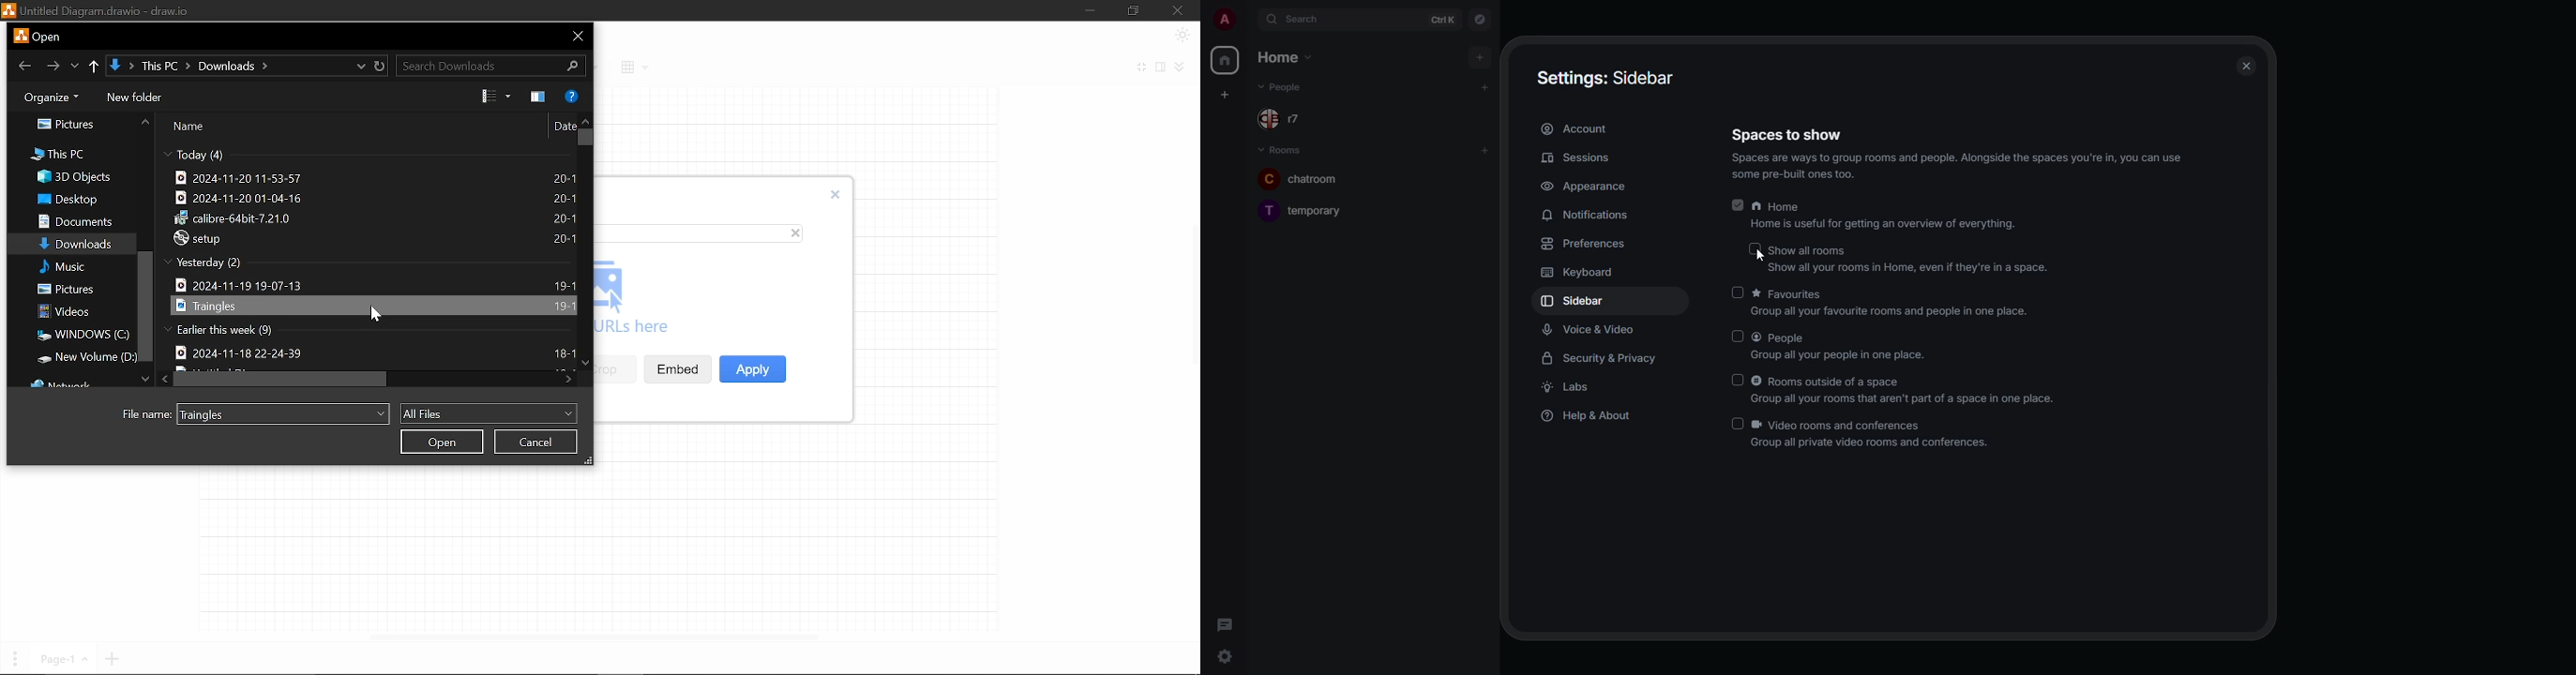  I want to click on Current window, so click(43, 38).